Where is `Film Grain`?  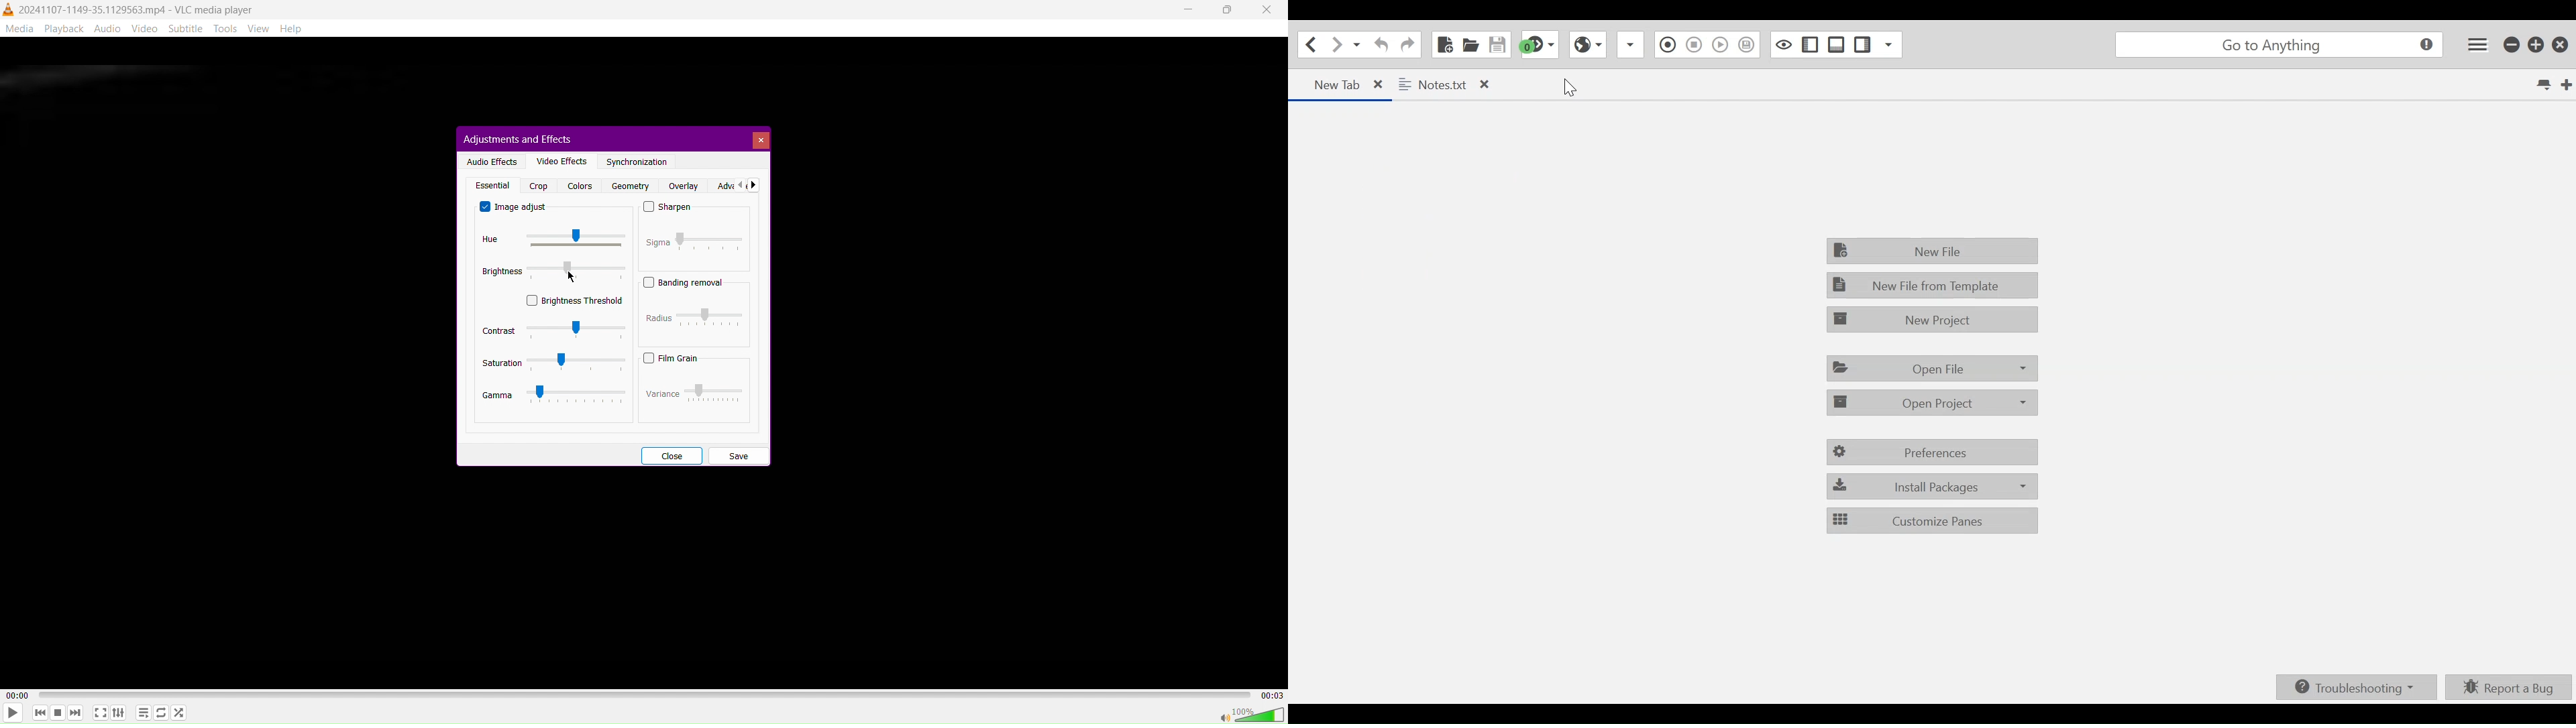 Film Grain is located at coordinates (671, 358).